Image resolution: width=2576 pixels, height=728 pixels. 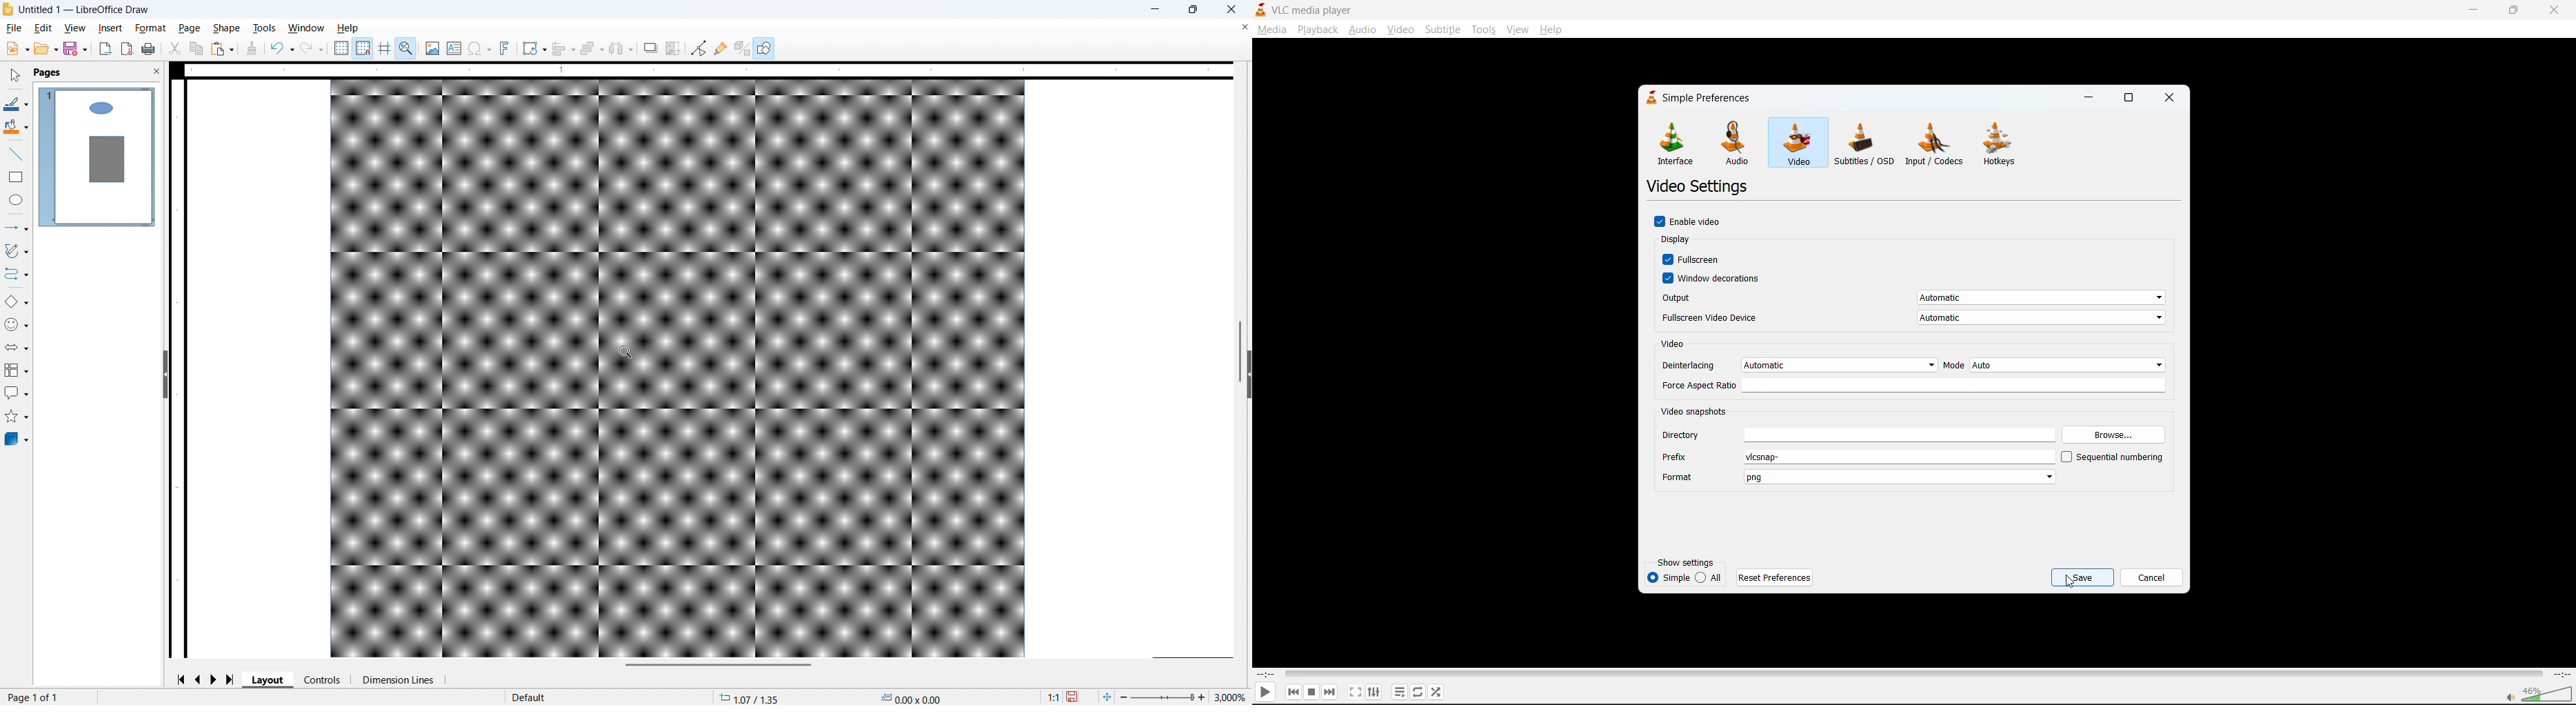 I want to click on video settings, so click(x=1697, y=188).